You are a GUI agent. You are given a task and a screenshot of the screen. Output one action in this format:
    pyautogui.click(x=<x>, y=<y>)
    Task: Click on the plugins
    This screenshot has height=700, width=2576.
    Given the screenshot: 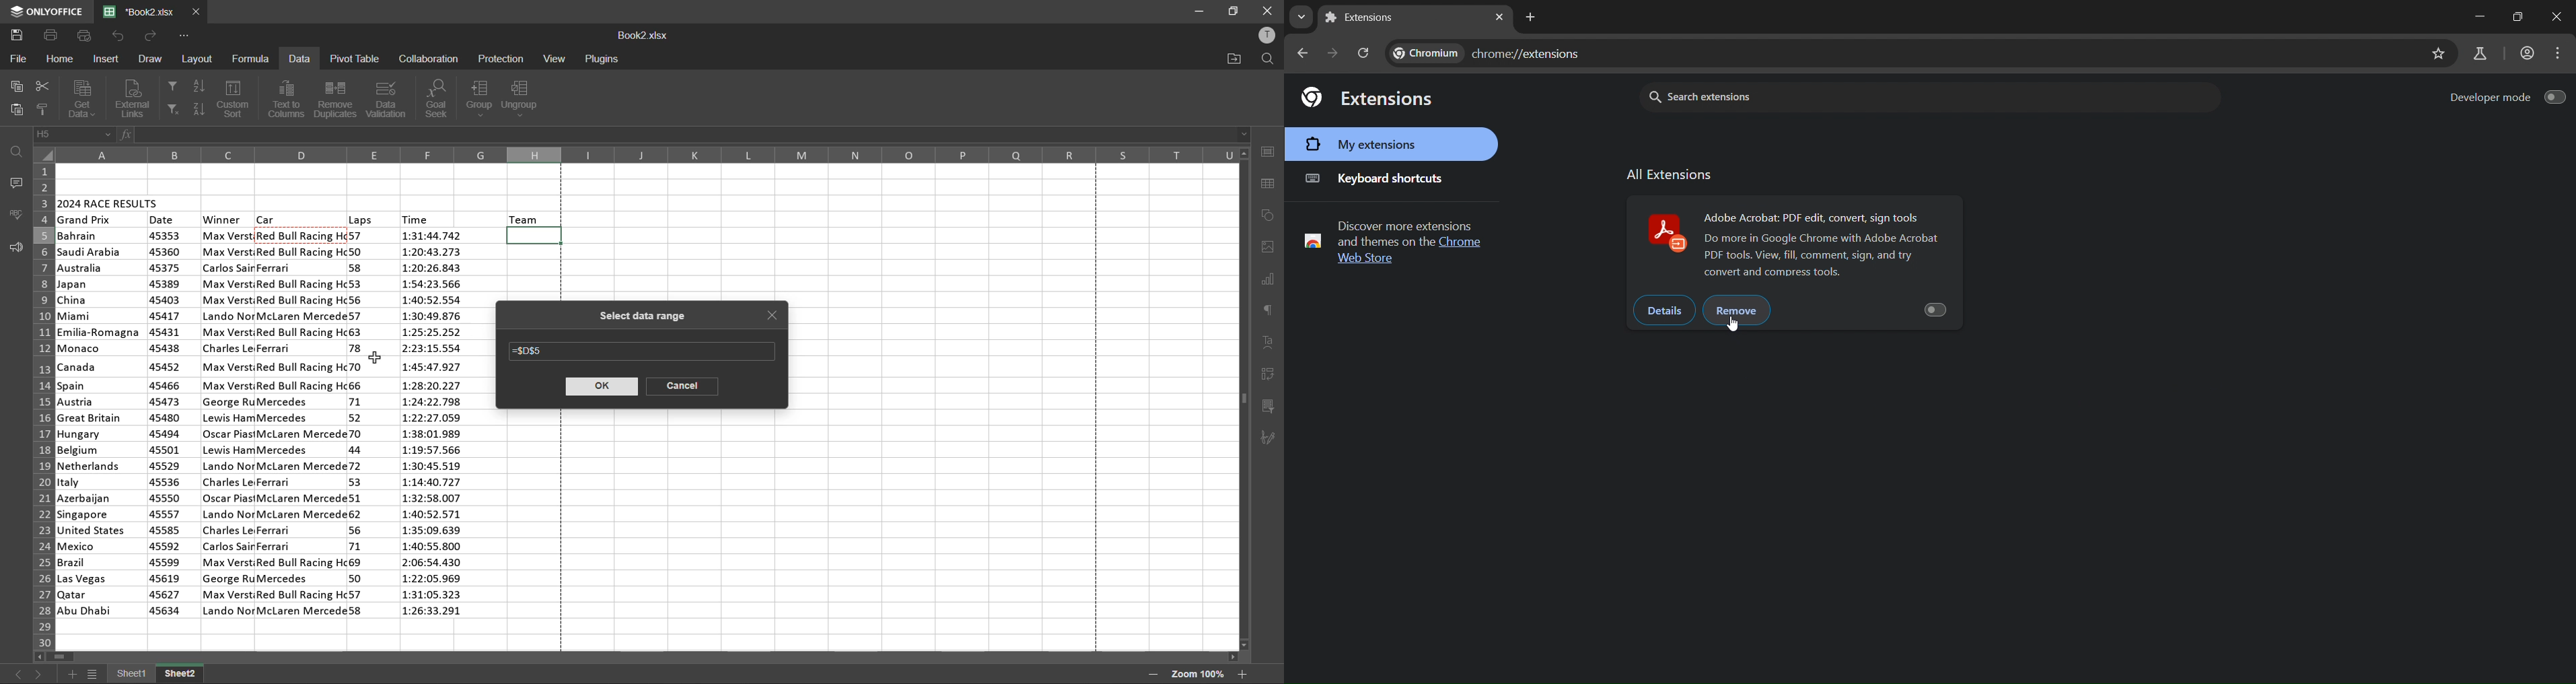 What is the action you would take?
    pyautogui.click(x=601, y=60)
    